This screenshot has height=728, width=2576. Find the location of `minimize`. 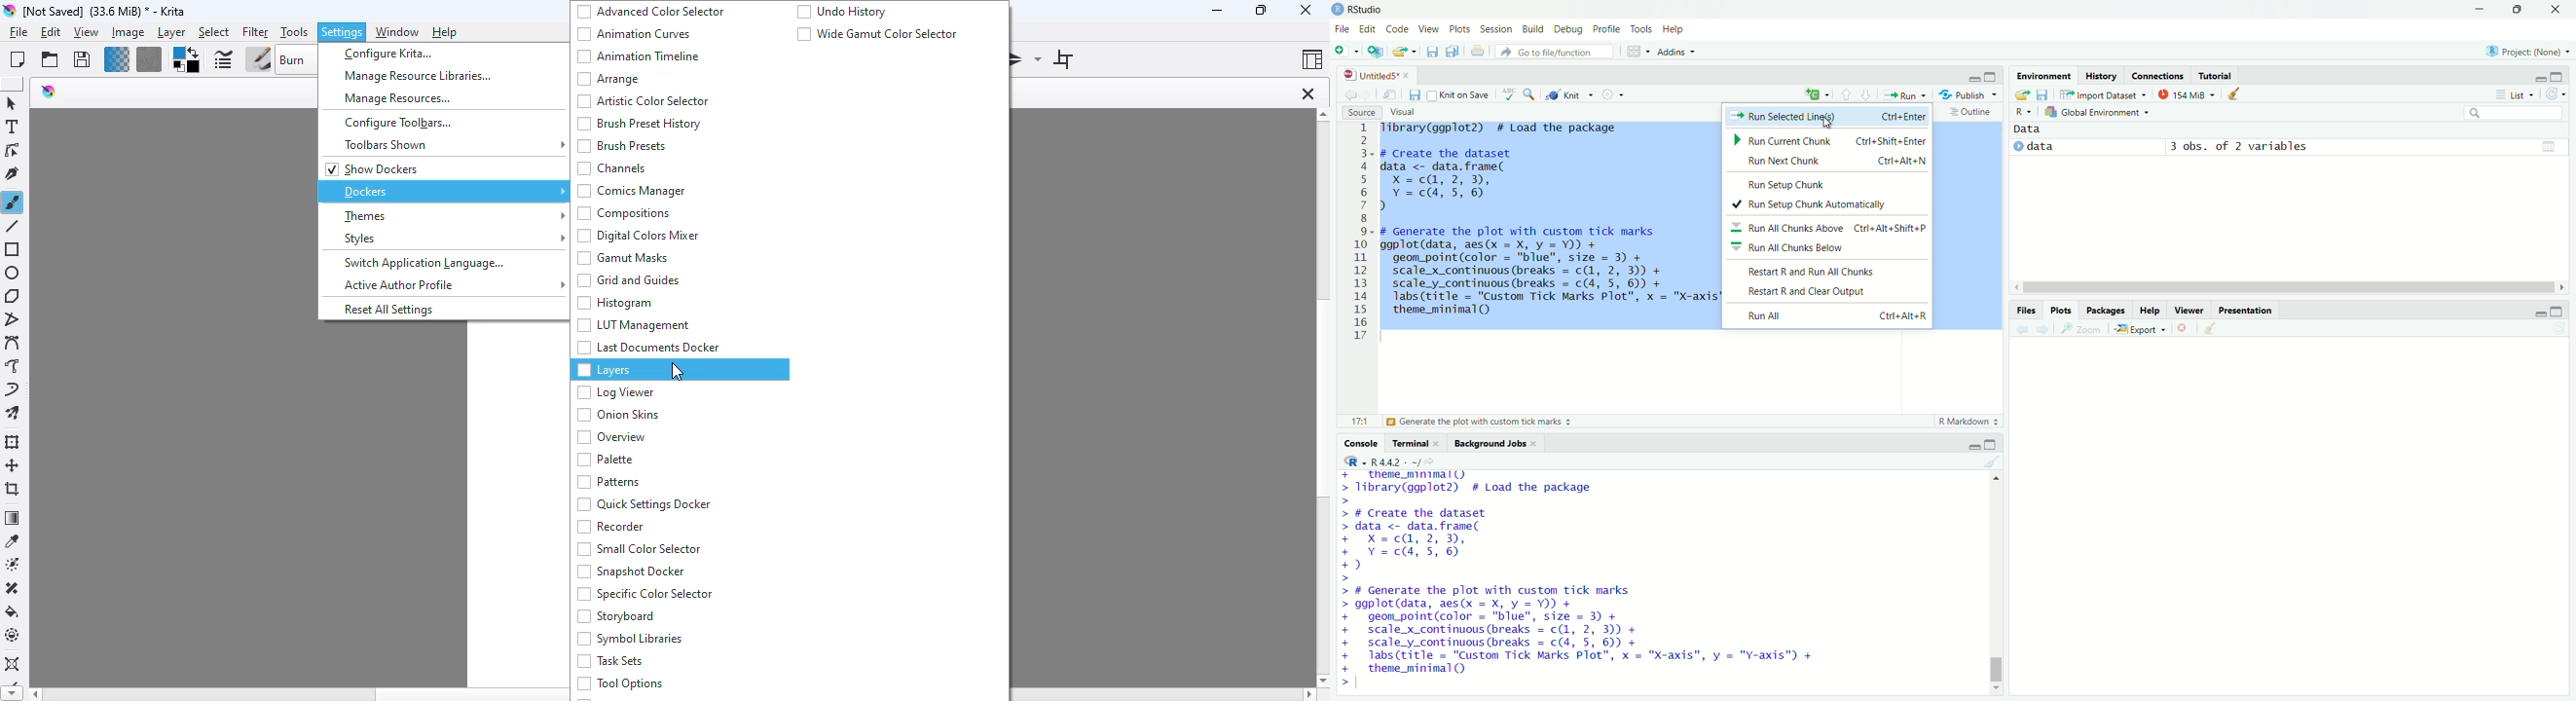

minimize is located at coordinates (2536, 314).